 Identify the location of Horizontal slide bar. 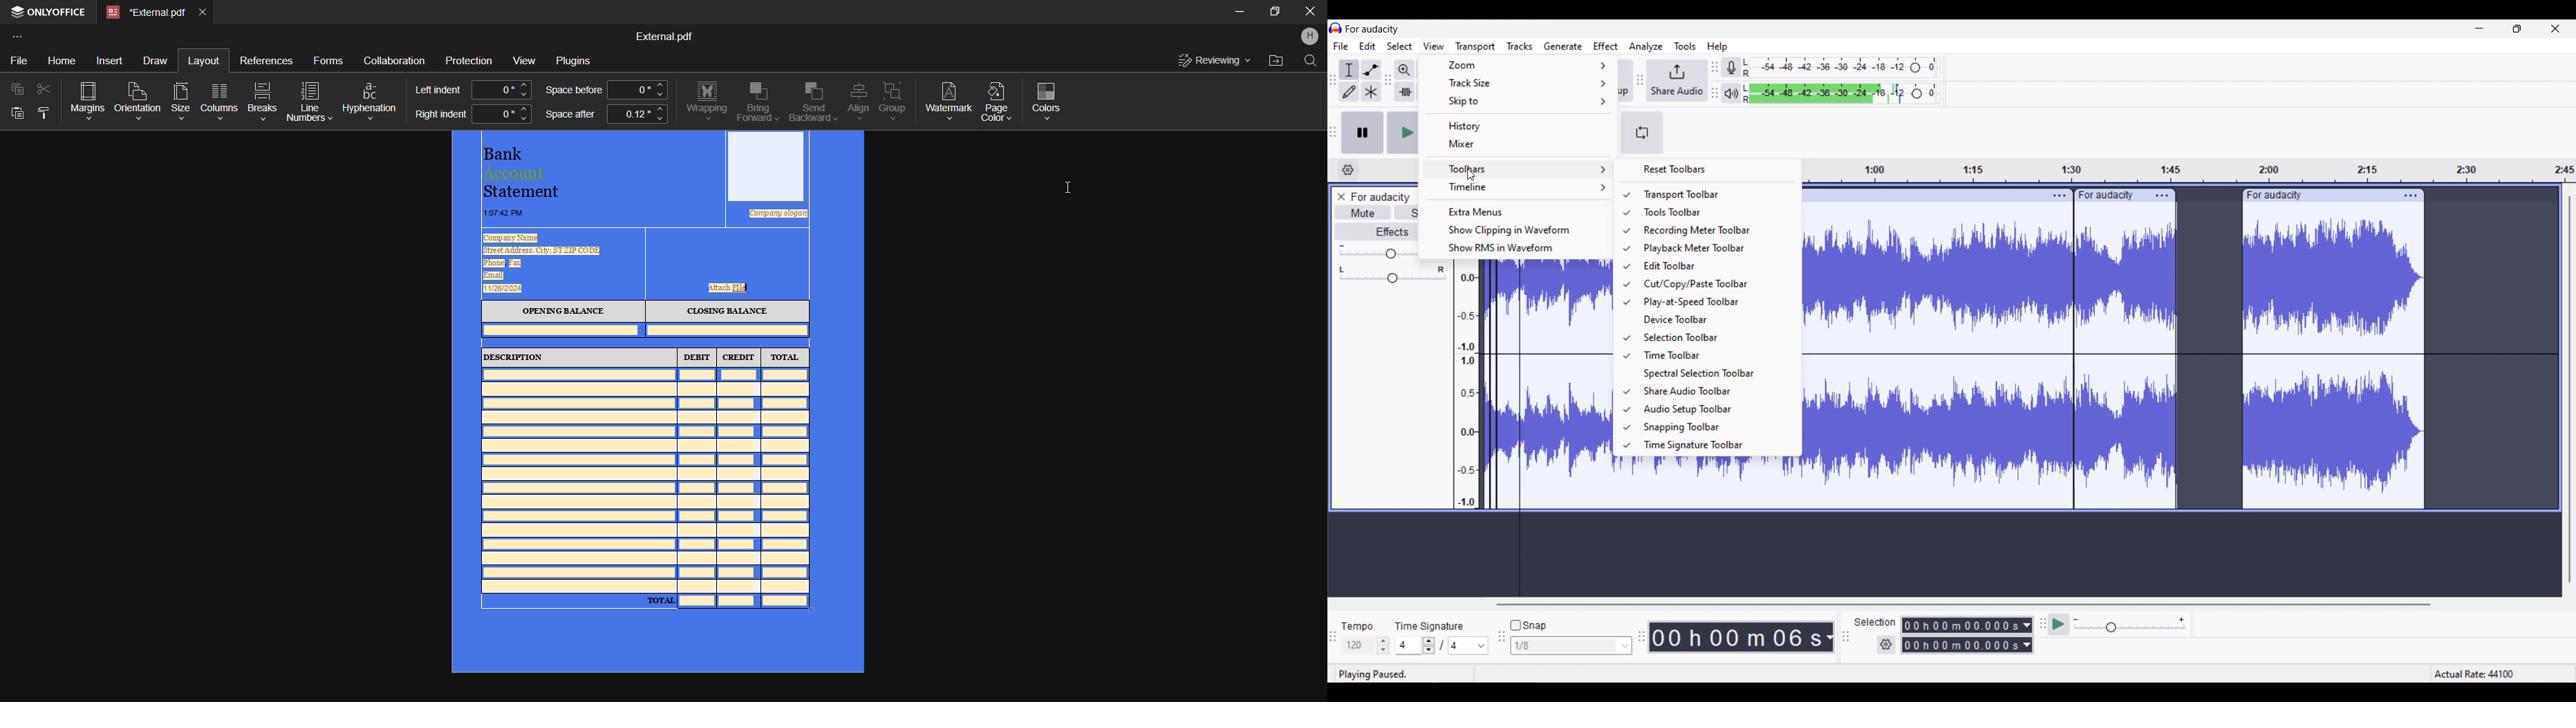
(1961, 604).